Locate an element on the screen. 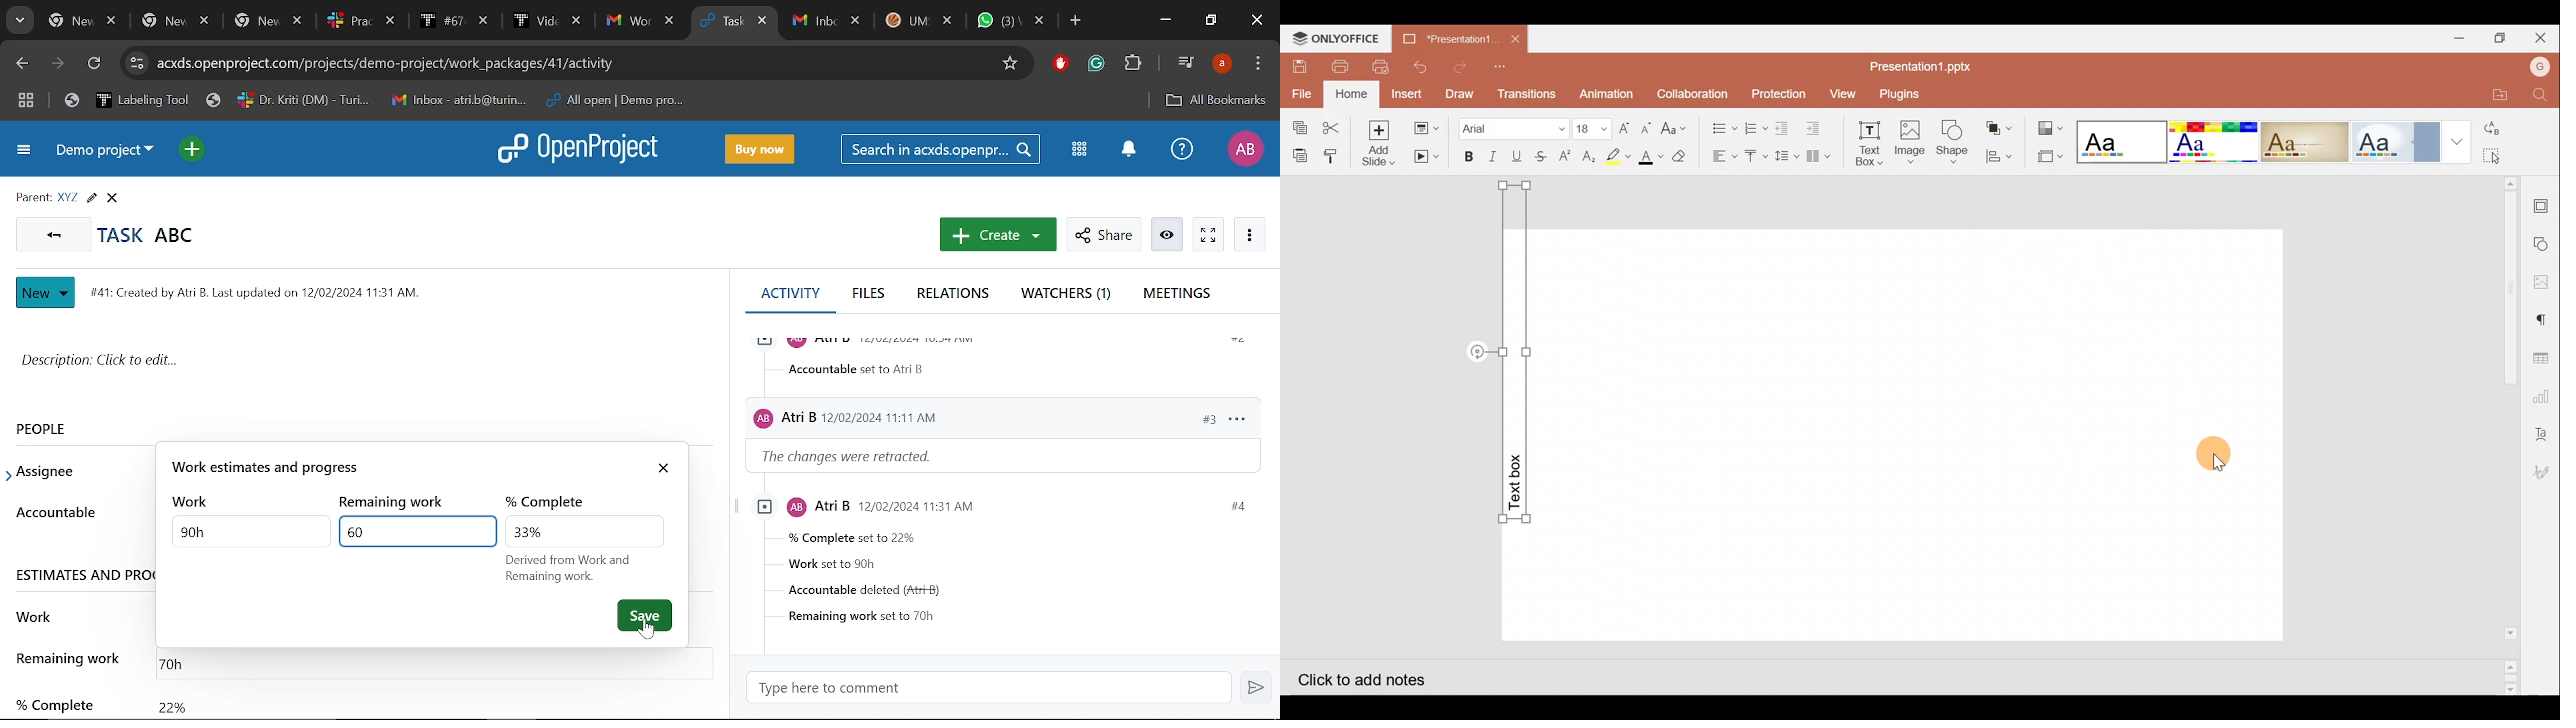  *Presentation is located at coordinates (1441, 38).